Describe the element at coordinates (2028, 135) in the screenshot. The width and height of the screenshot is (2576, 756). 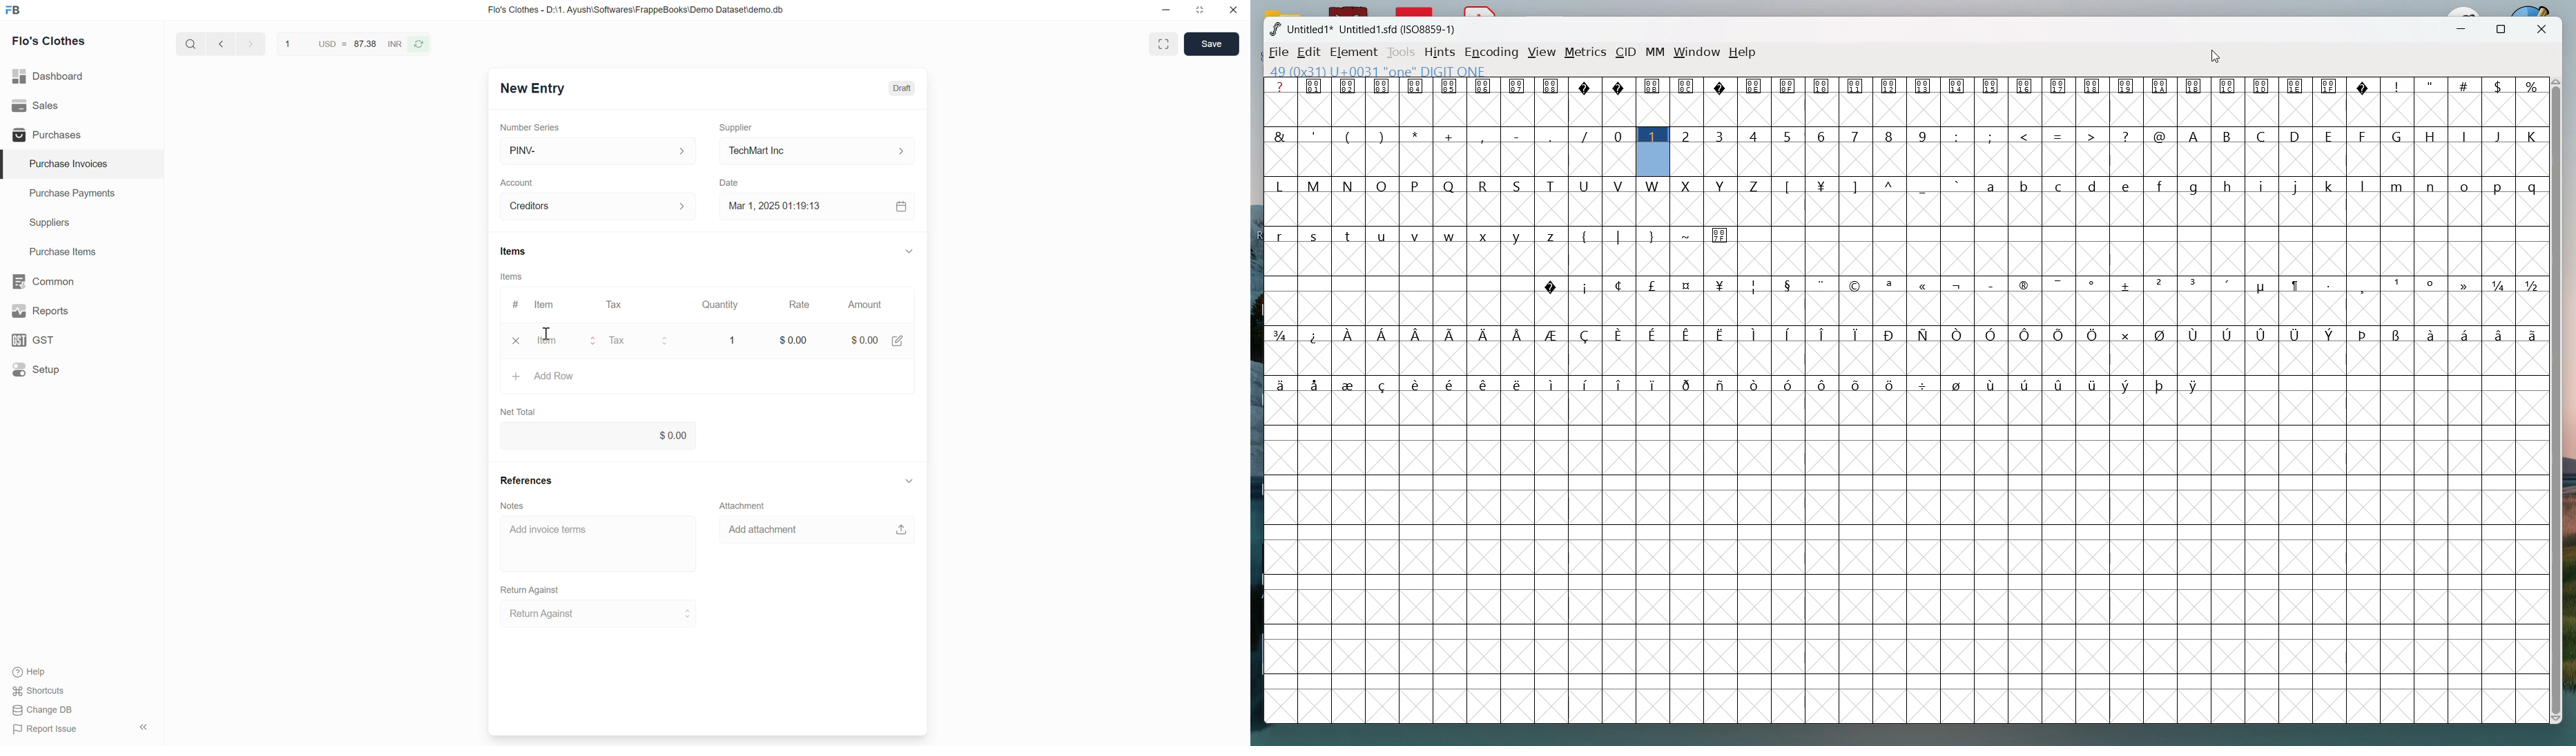
I see `<` at that location.